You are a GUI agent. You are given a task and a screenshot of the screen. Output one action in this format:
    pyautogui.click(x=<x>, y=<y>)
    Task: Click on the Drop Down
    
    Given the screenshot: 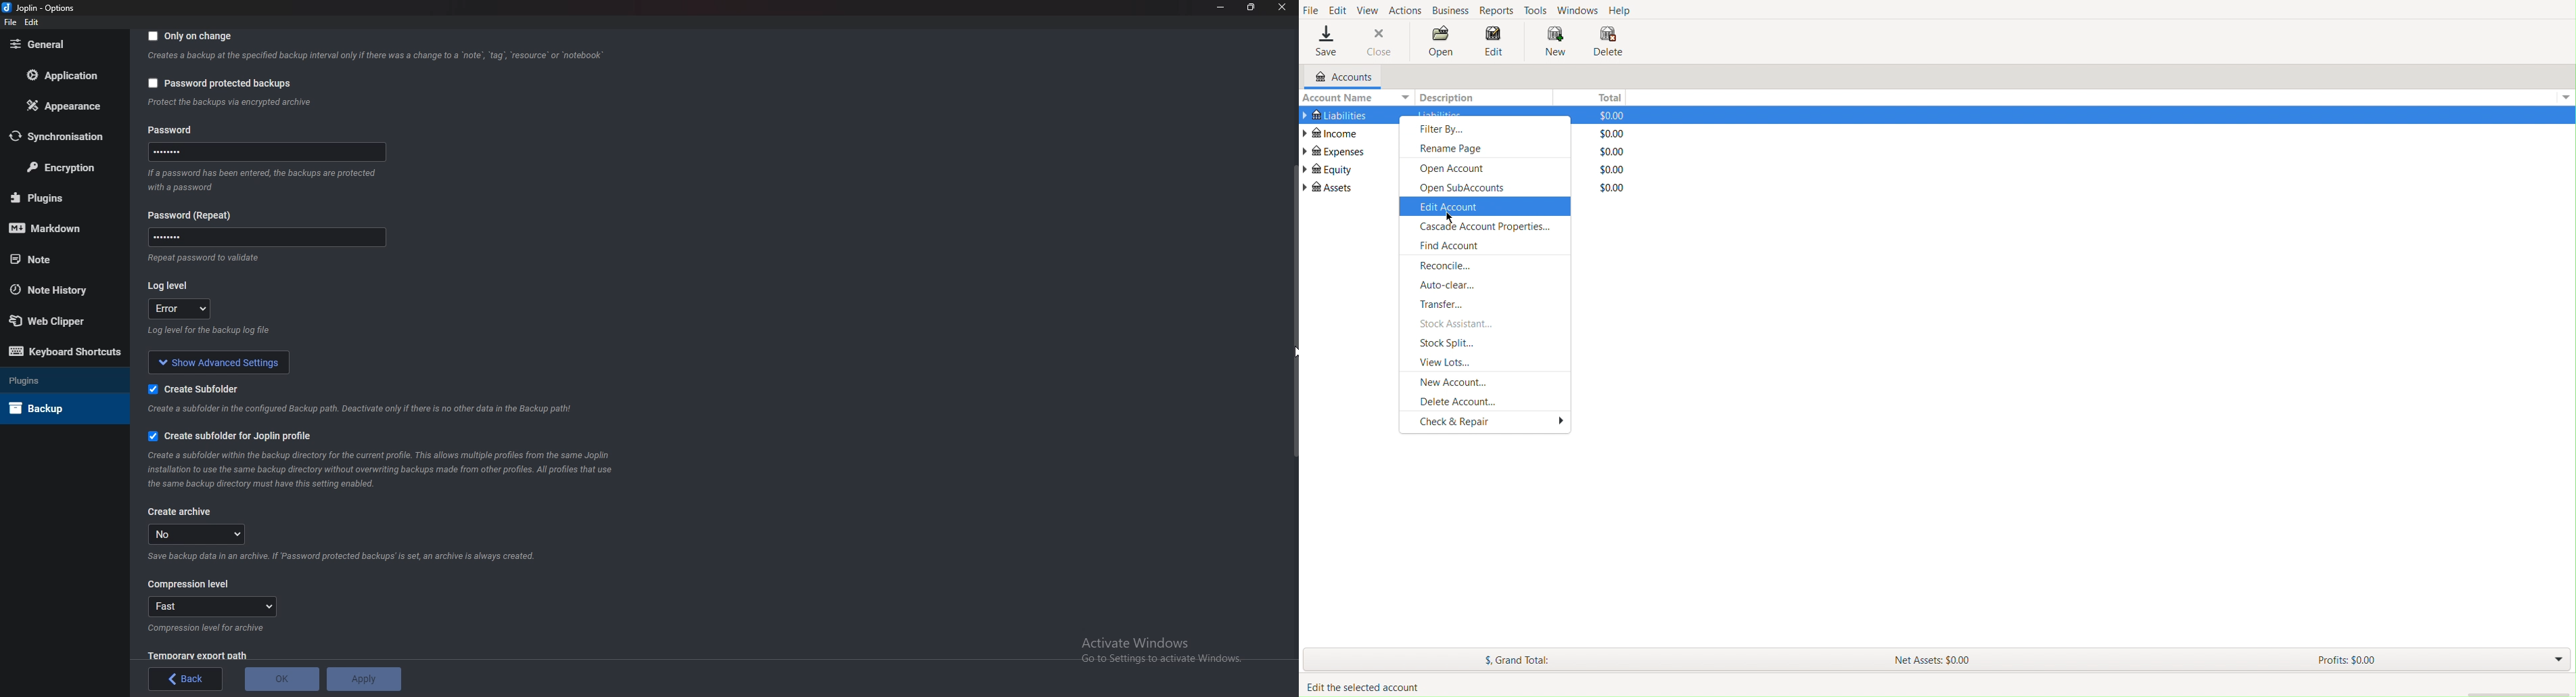 What is the action you would take?
    pyautogui.click(x=2557, y=660)
    